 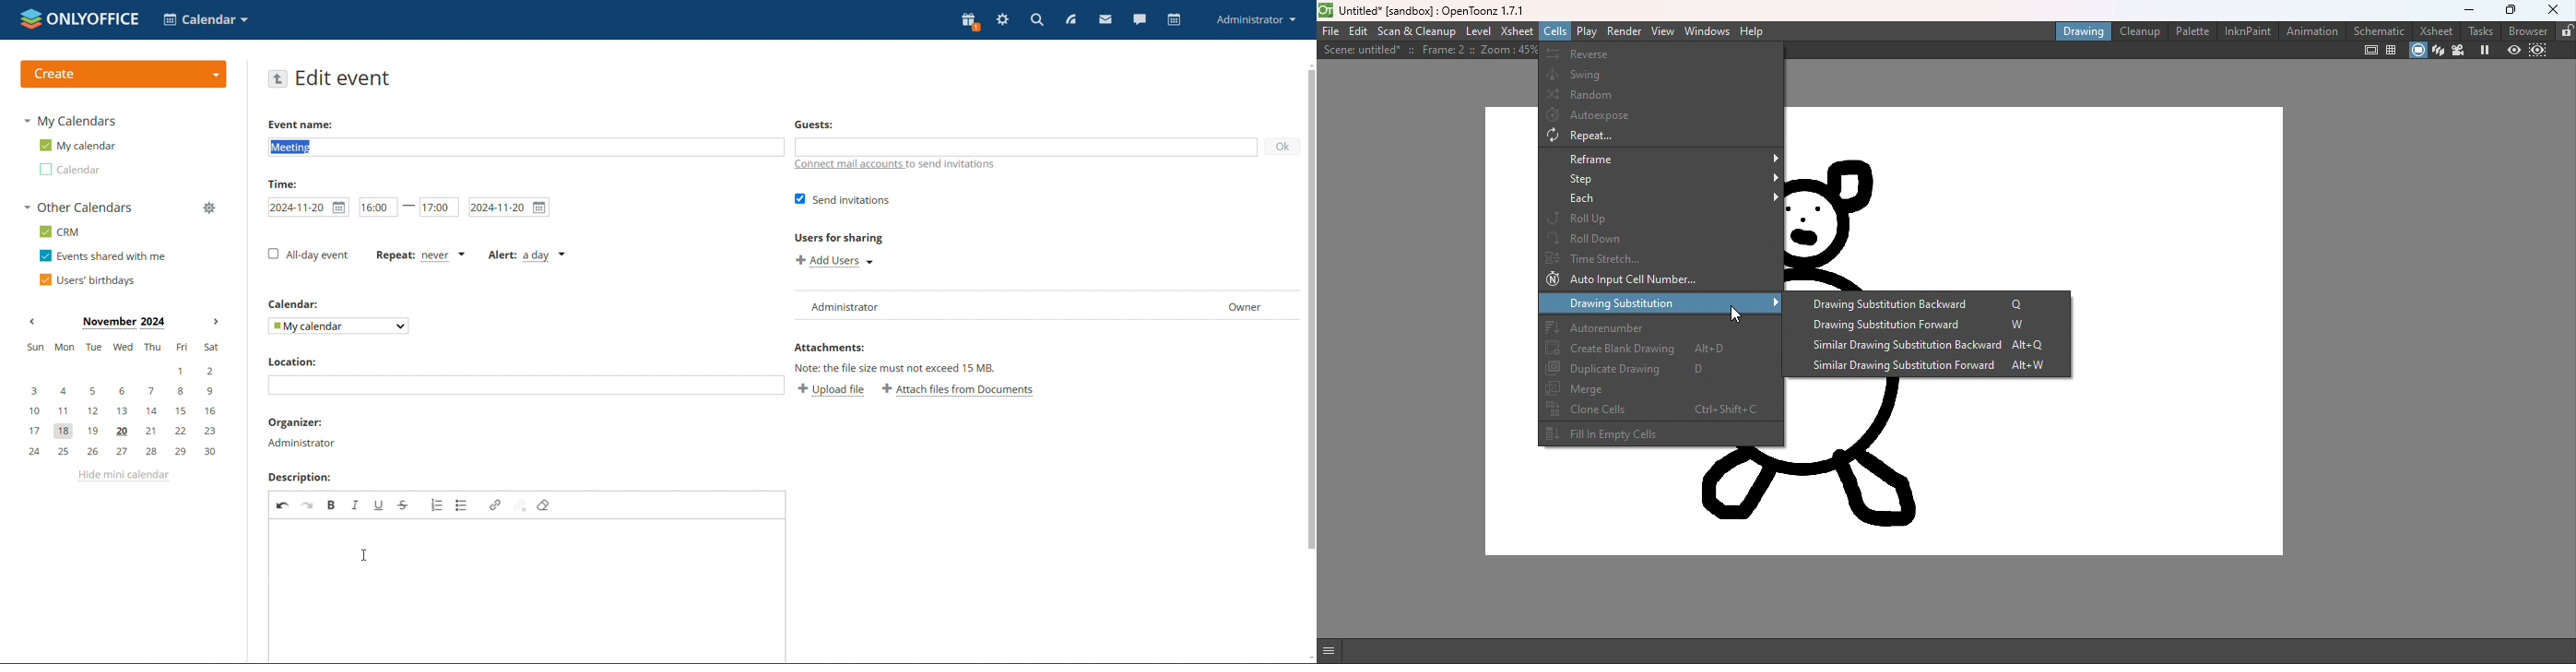 What do you see at coordinates (544, 505) in the screenshot?
I see `remove format` at bounding box center [544, 505].